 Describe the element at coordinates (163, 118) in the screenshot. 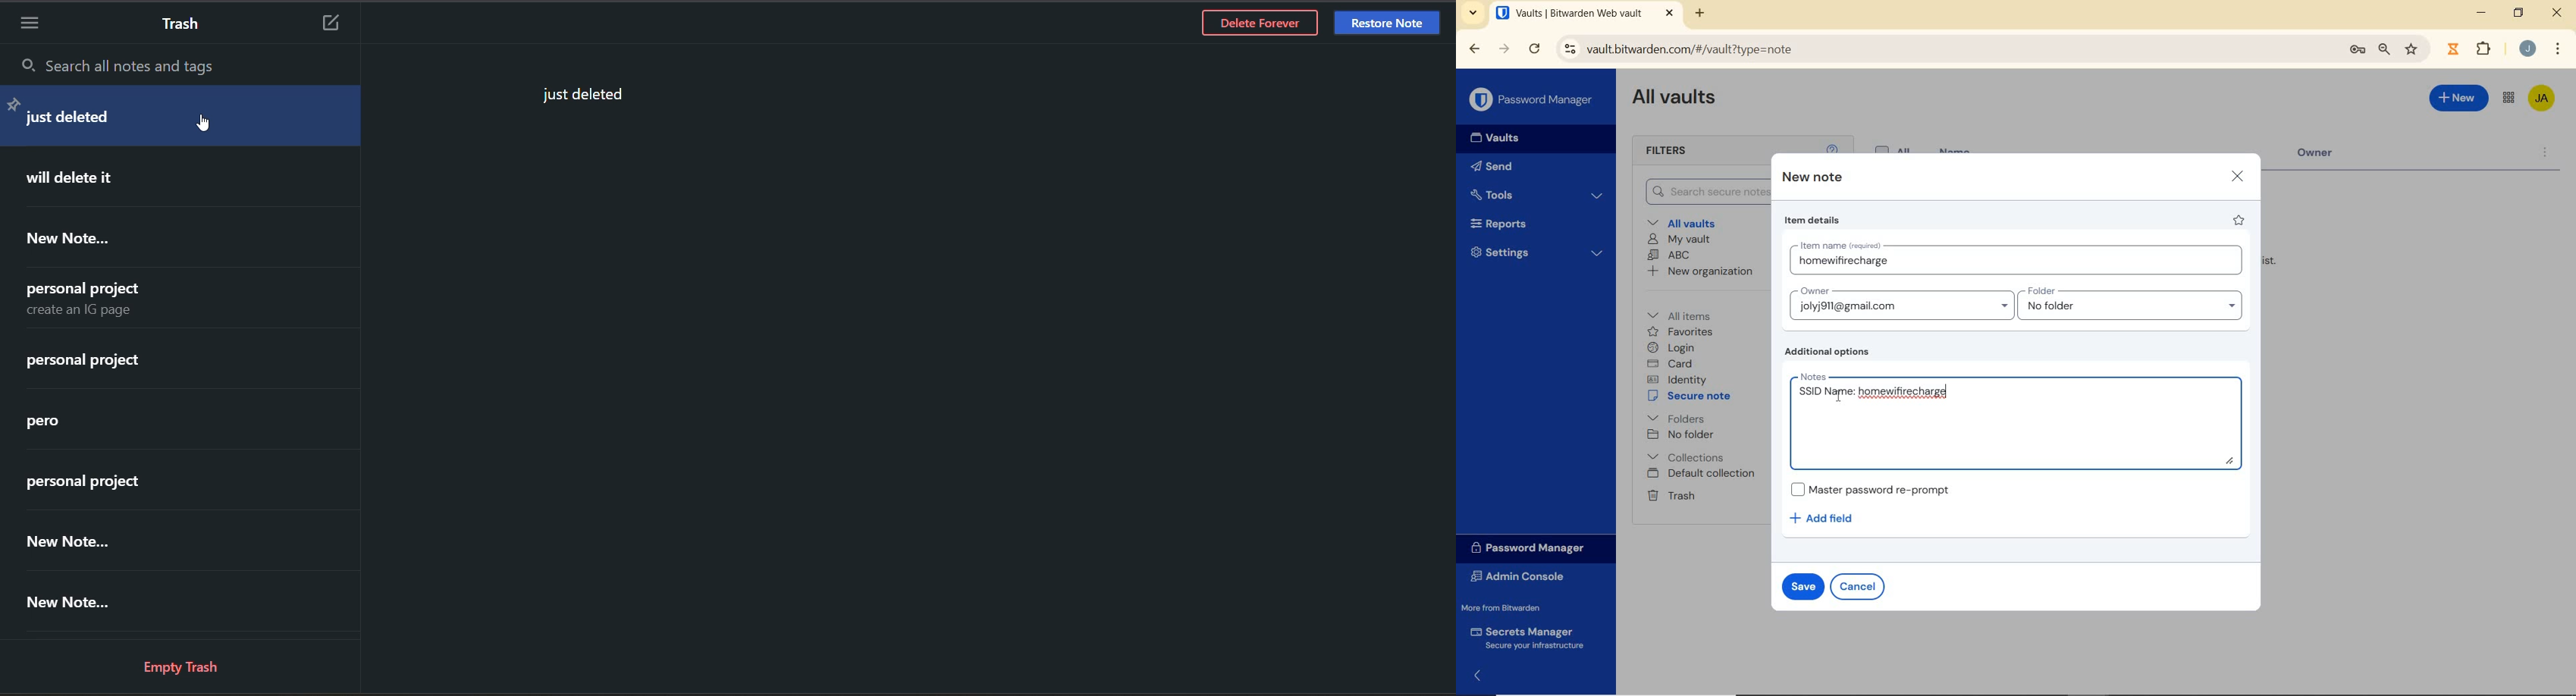

I see `deleted note title 1` at that location.